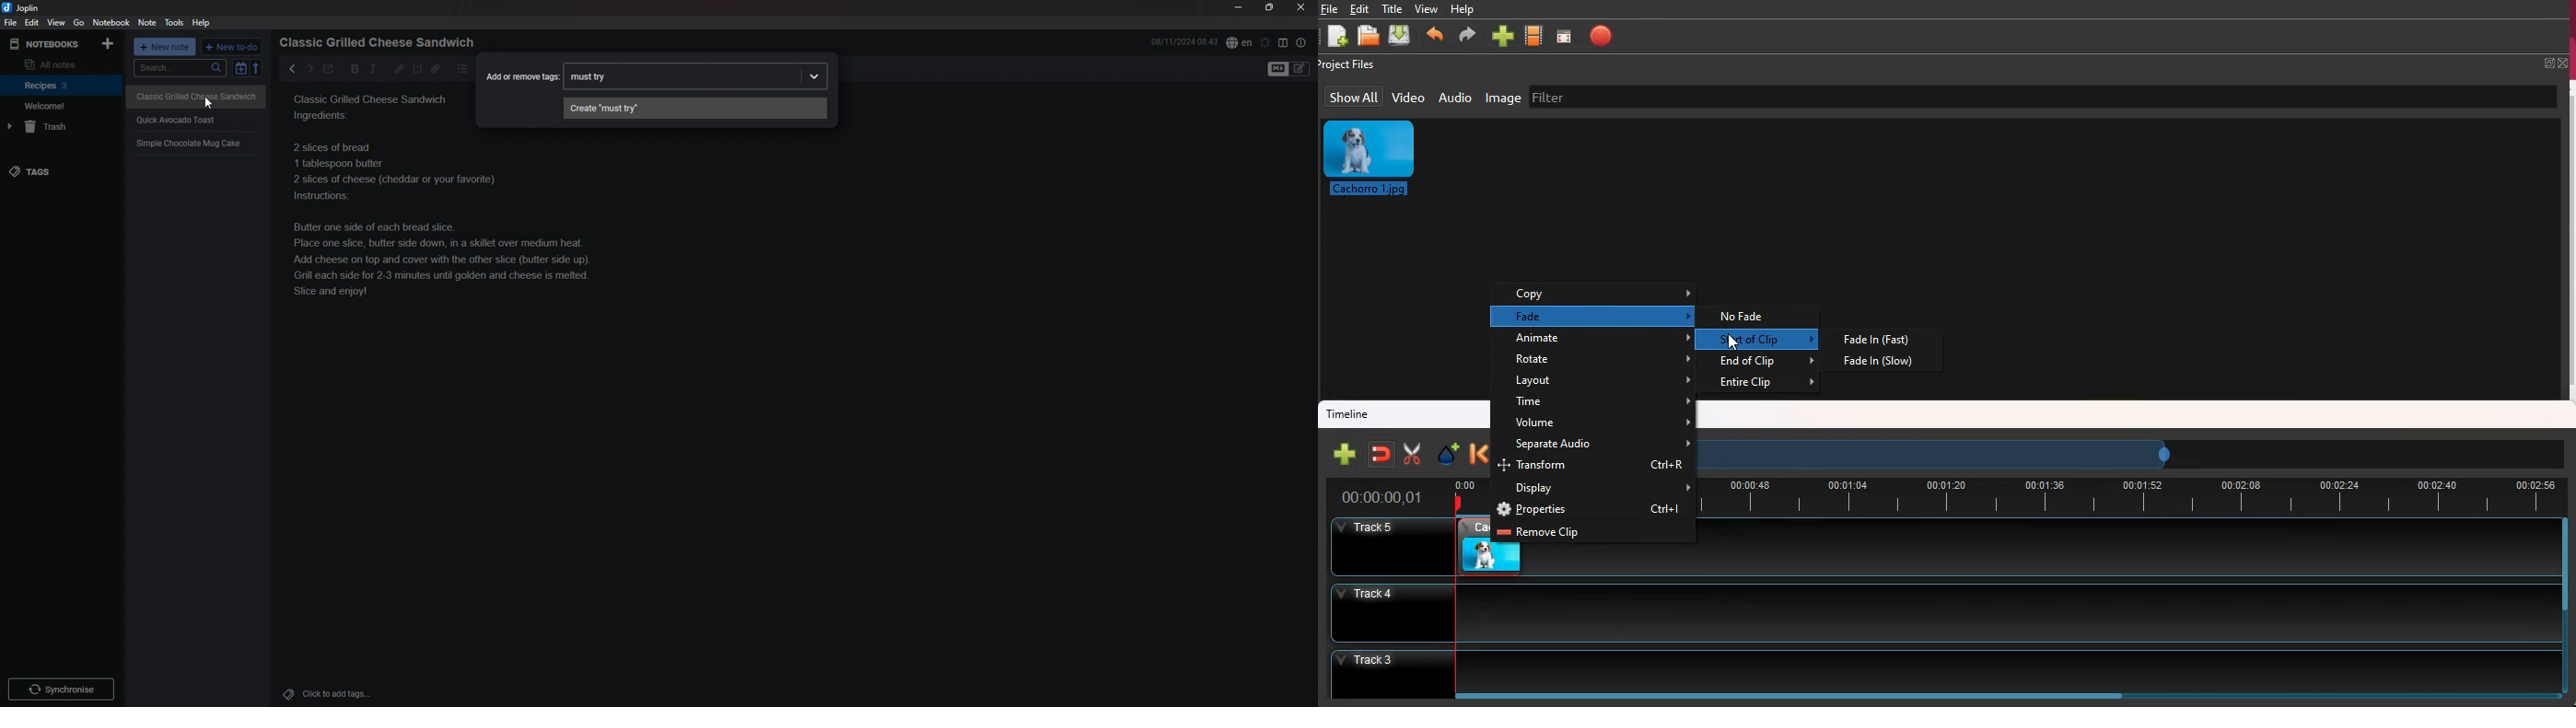 Image resolution: width=2576 pixels, height=728 pixels. What do you see at coordinates (1240, 42) in the screenshot?
I see `spell check` at bounding box center [1240, 42].